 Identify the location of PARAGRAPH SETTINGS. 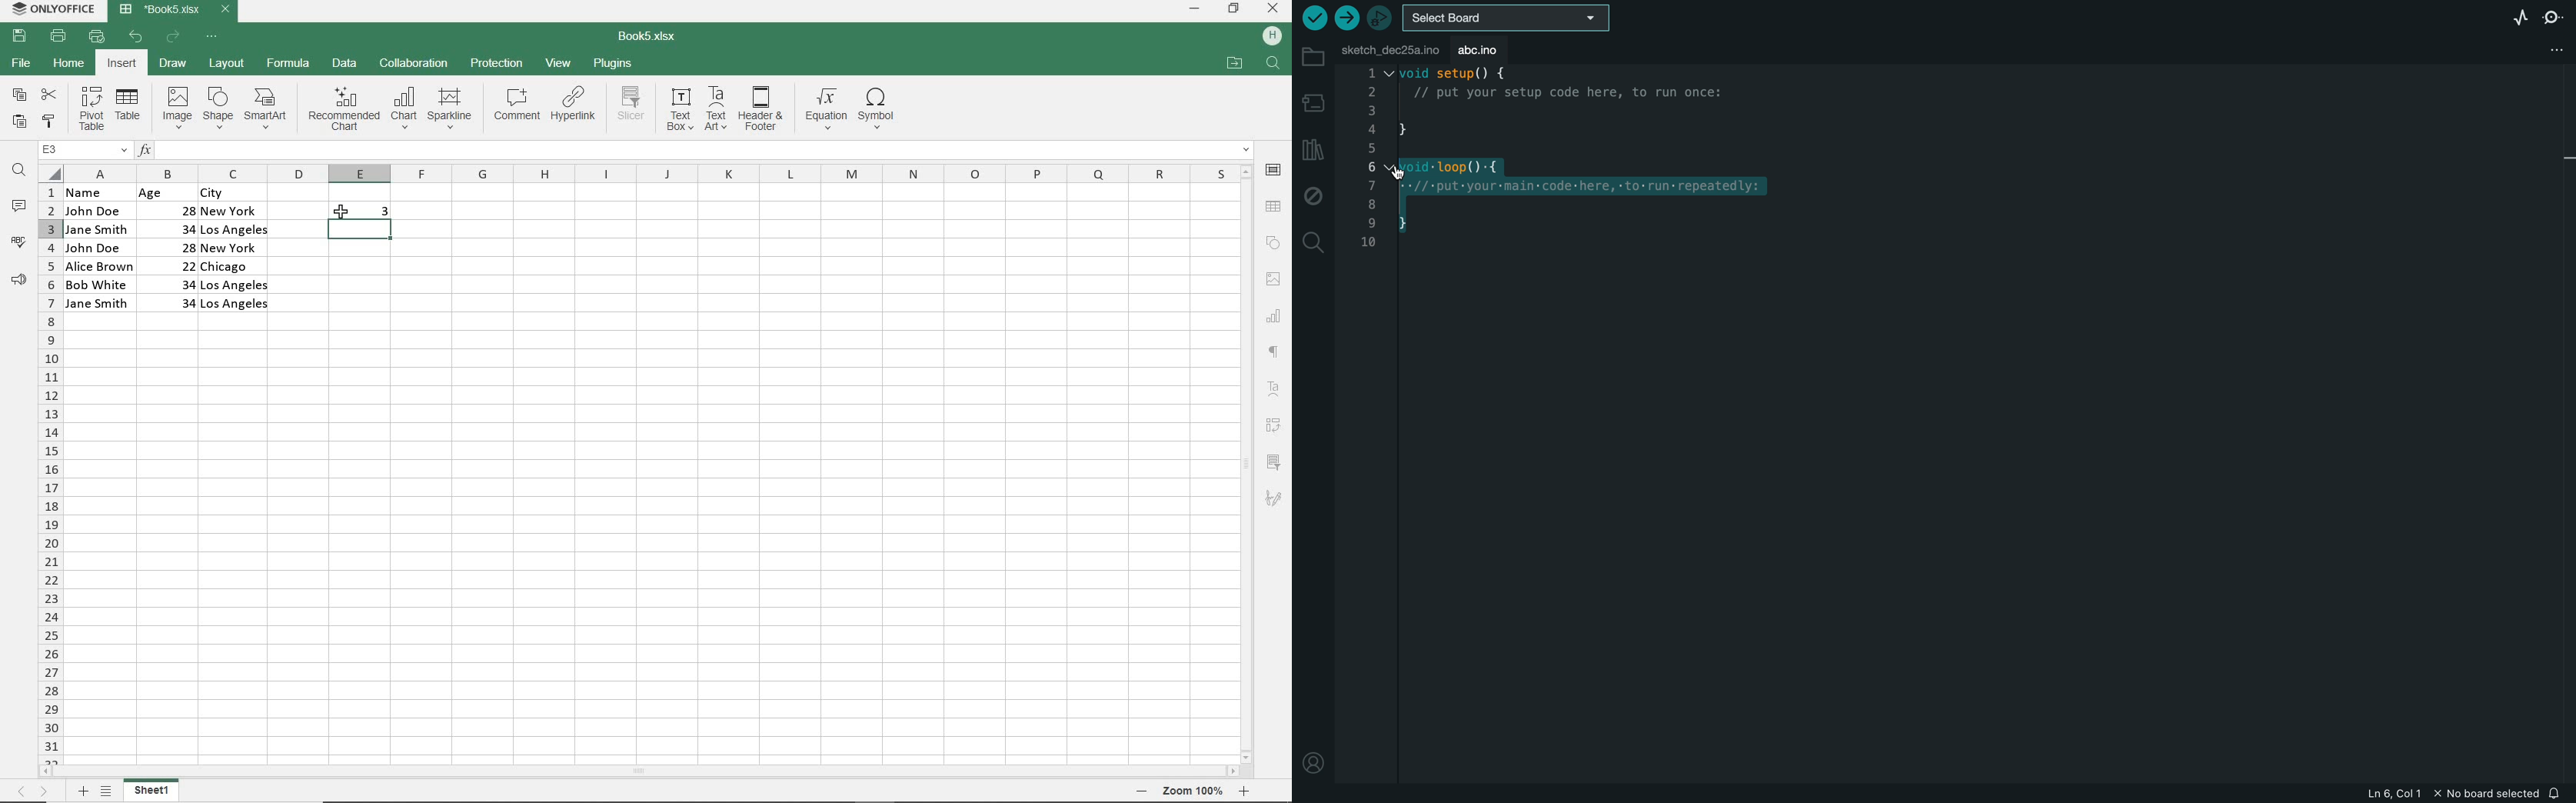
(1276, 352).